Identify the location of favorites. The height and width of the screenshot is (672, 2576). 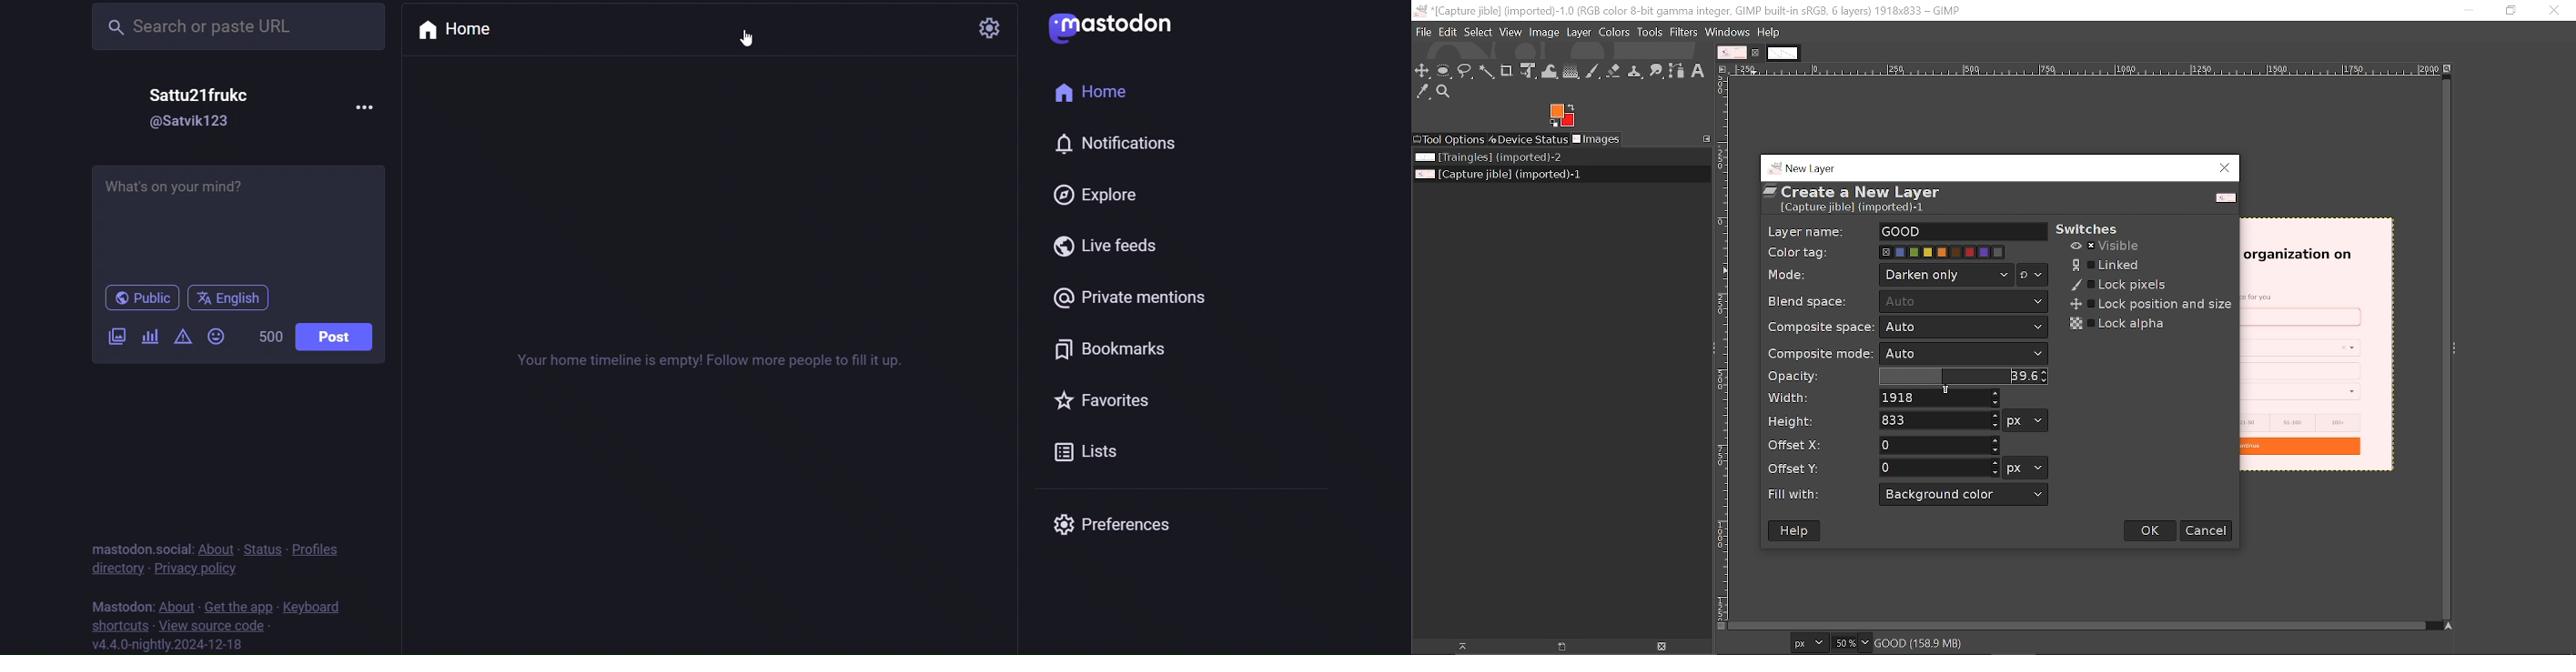
(1104, 398).